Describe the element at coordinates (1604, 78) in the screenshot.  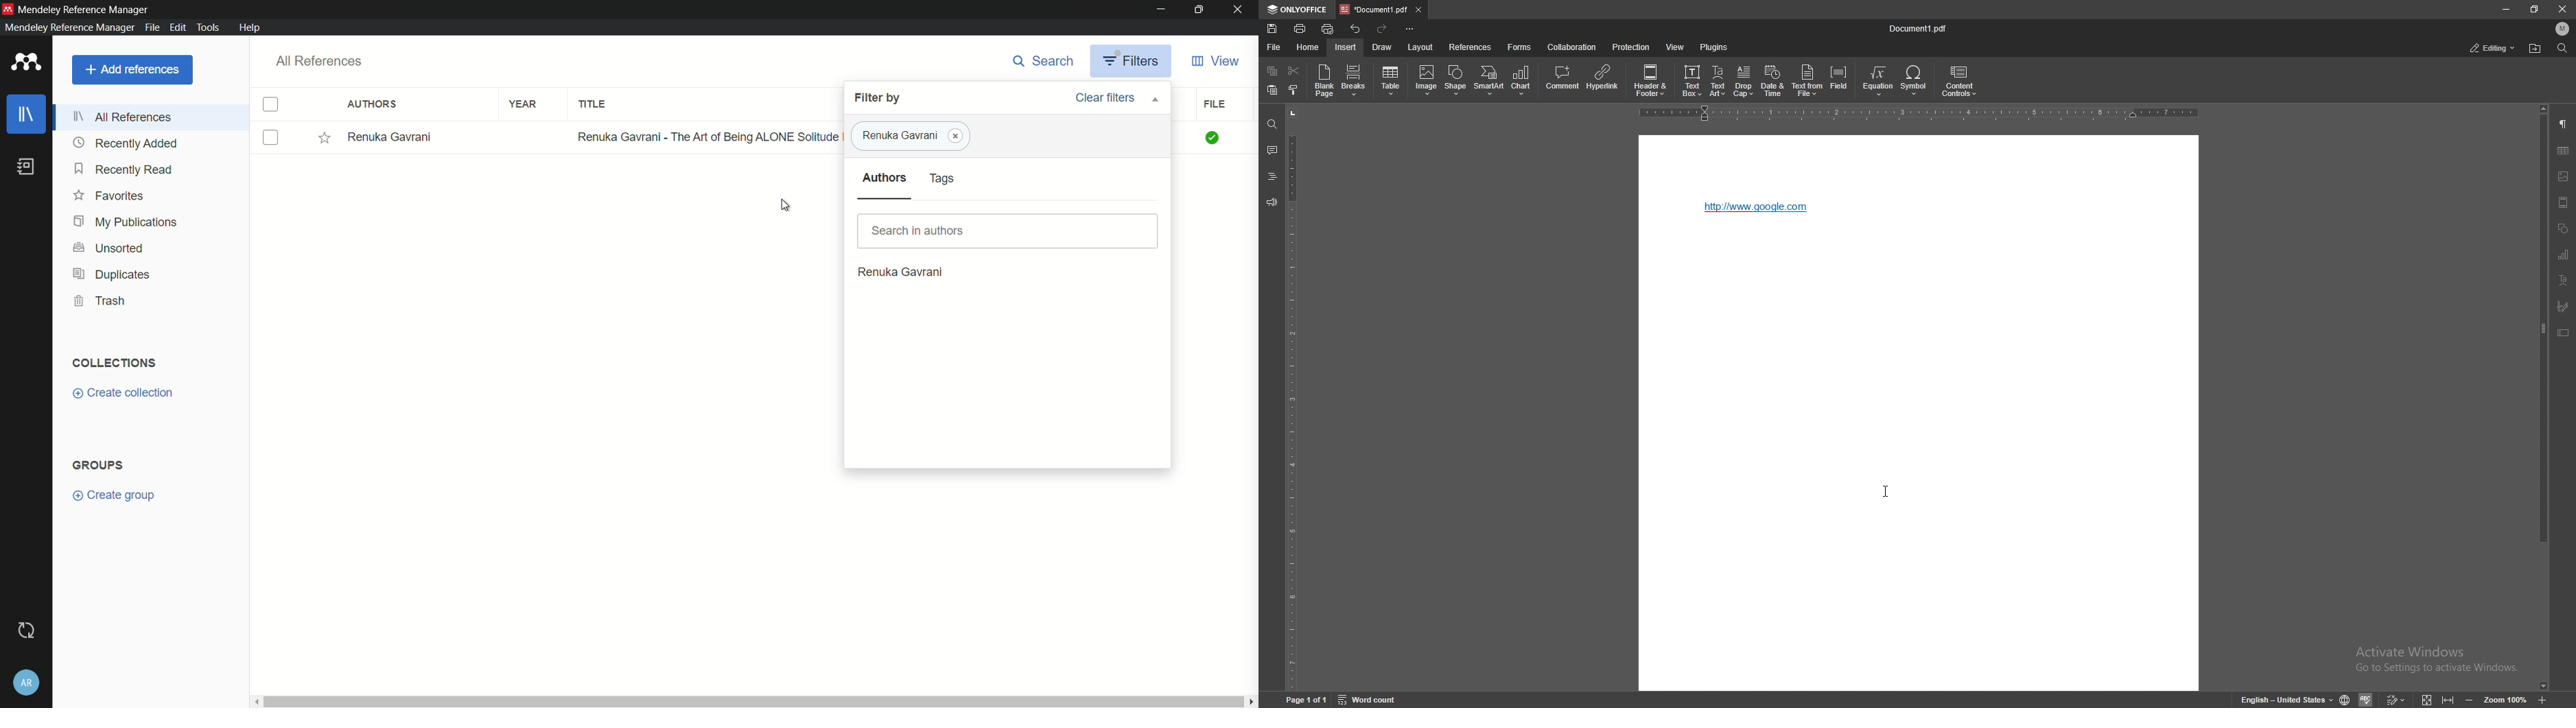
I see `hyperlink` at that location.